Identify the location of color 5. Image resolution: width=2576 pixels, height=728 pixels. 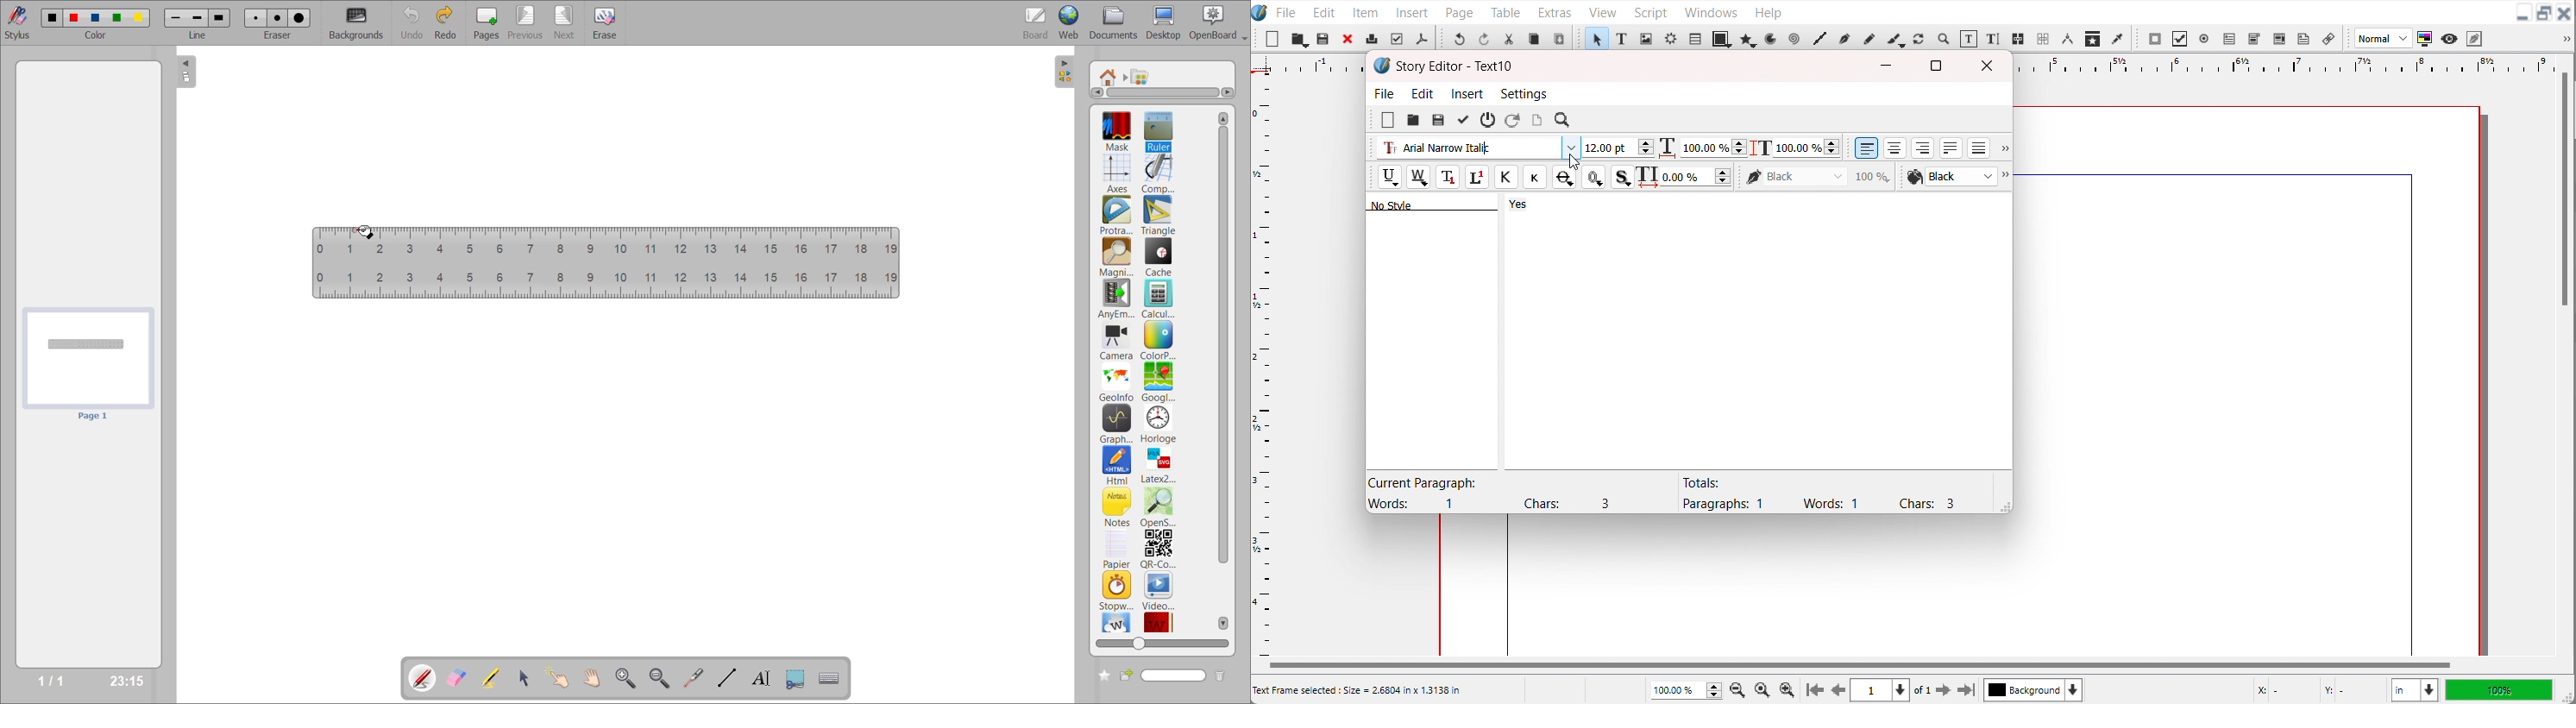
(137, 17).